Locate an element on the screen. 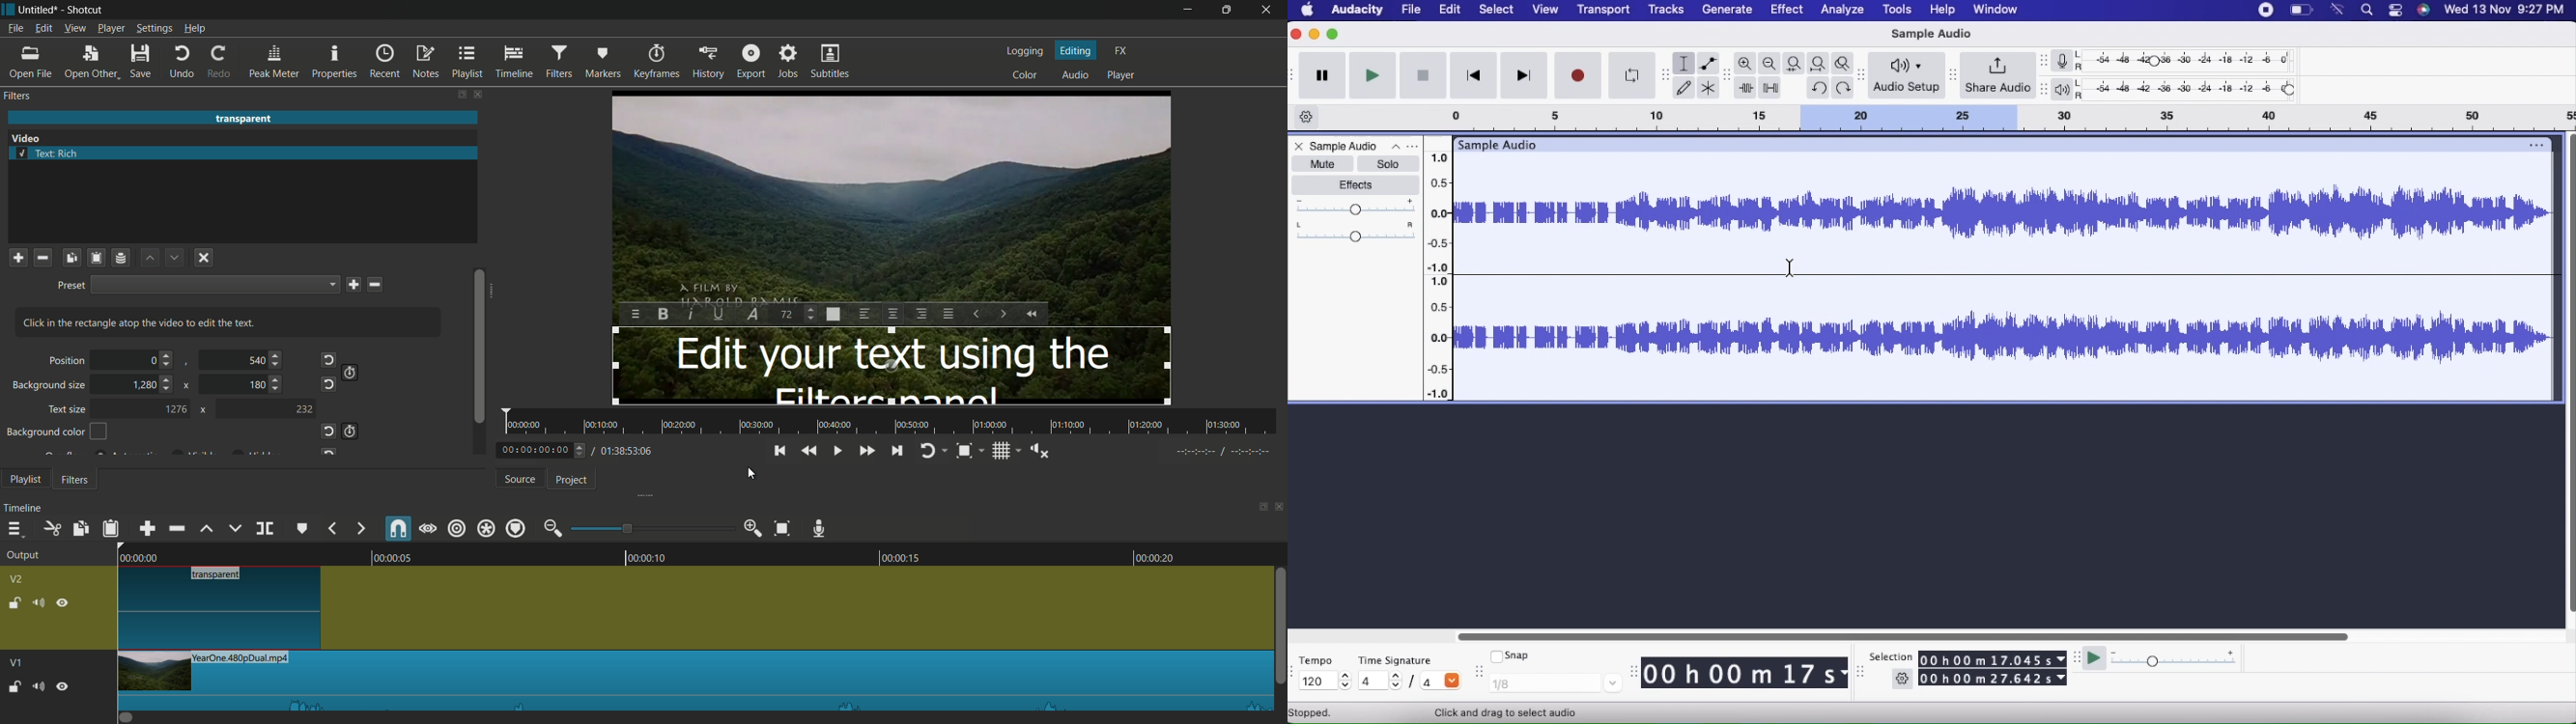 The image size is (2576, 728). Playback level is located at coordinates (2192, 90).